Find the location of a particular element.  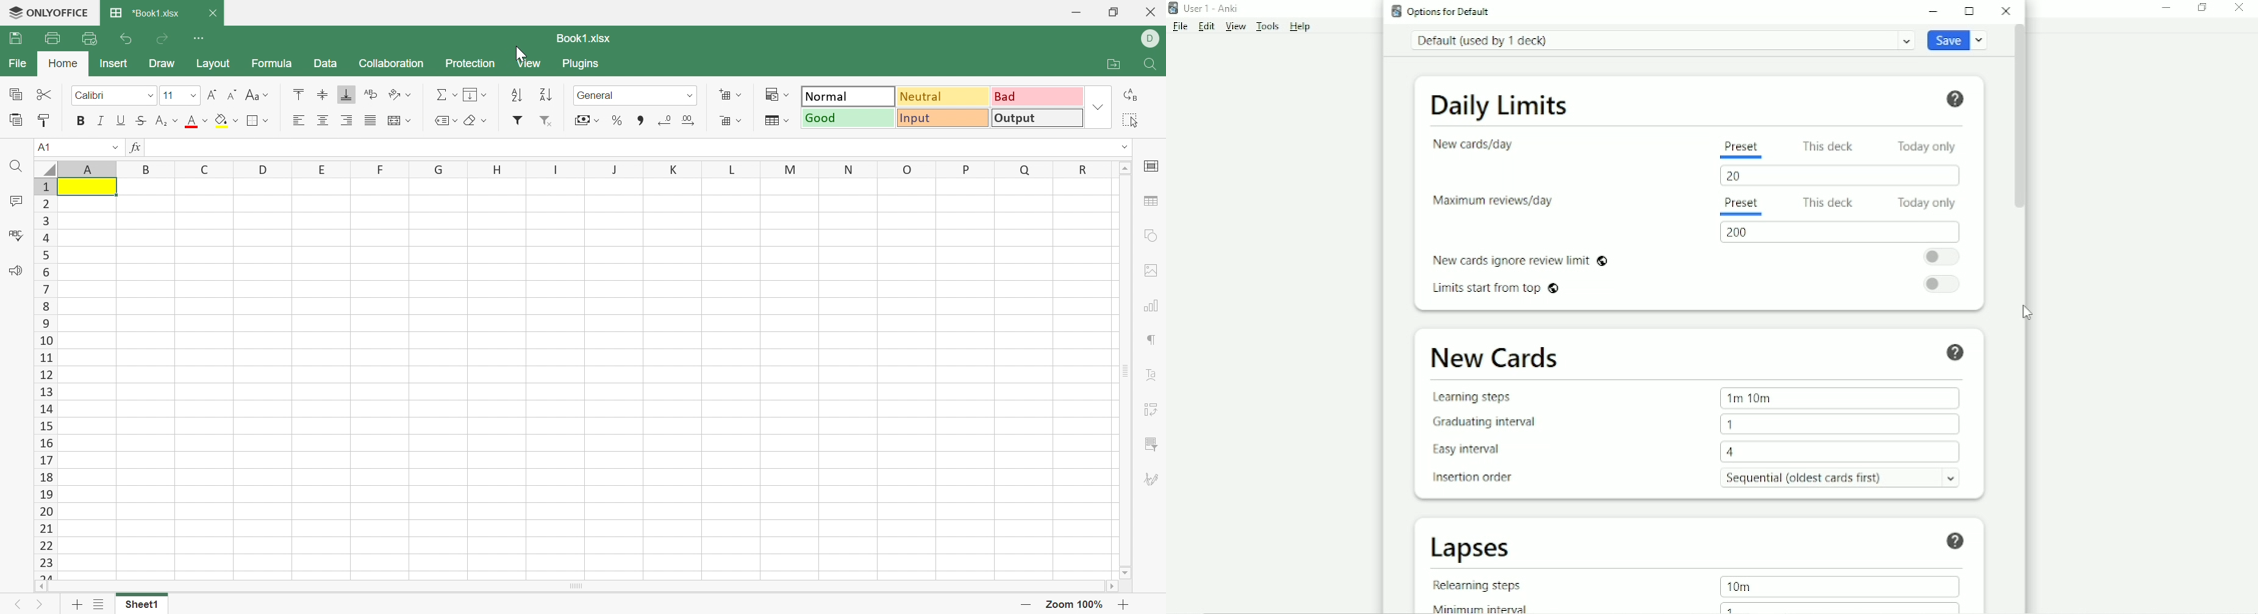

Lapses is located at coordinates (1473, 549).